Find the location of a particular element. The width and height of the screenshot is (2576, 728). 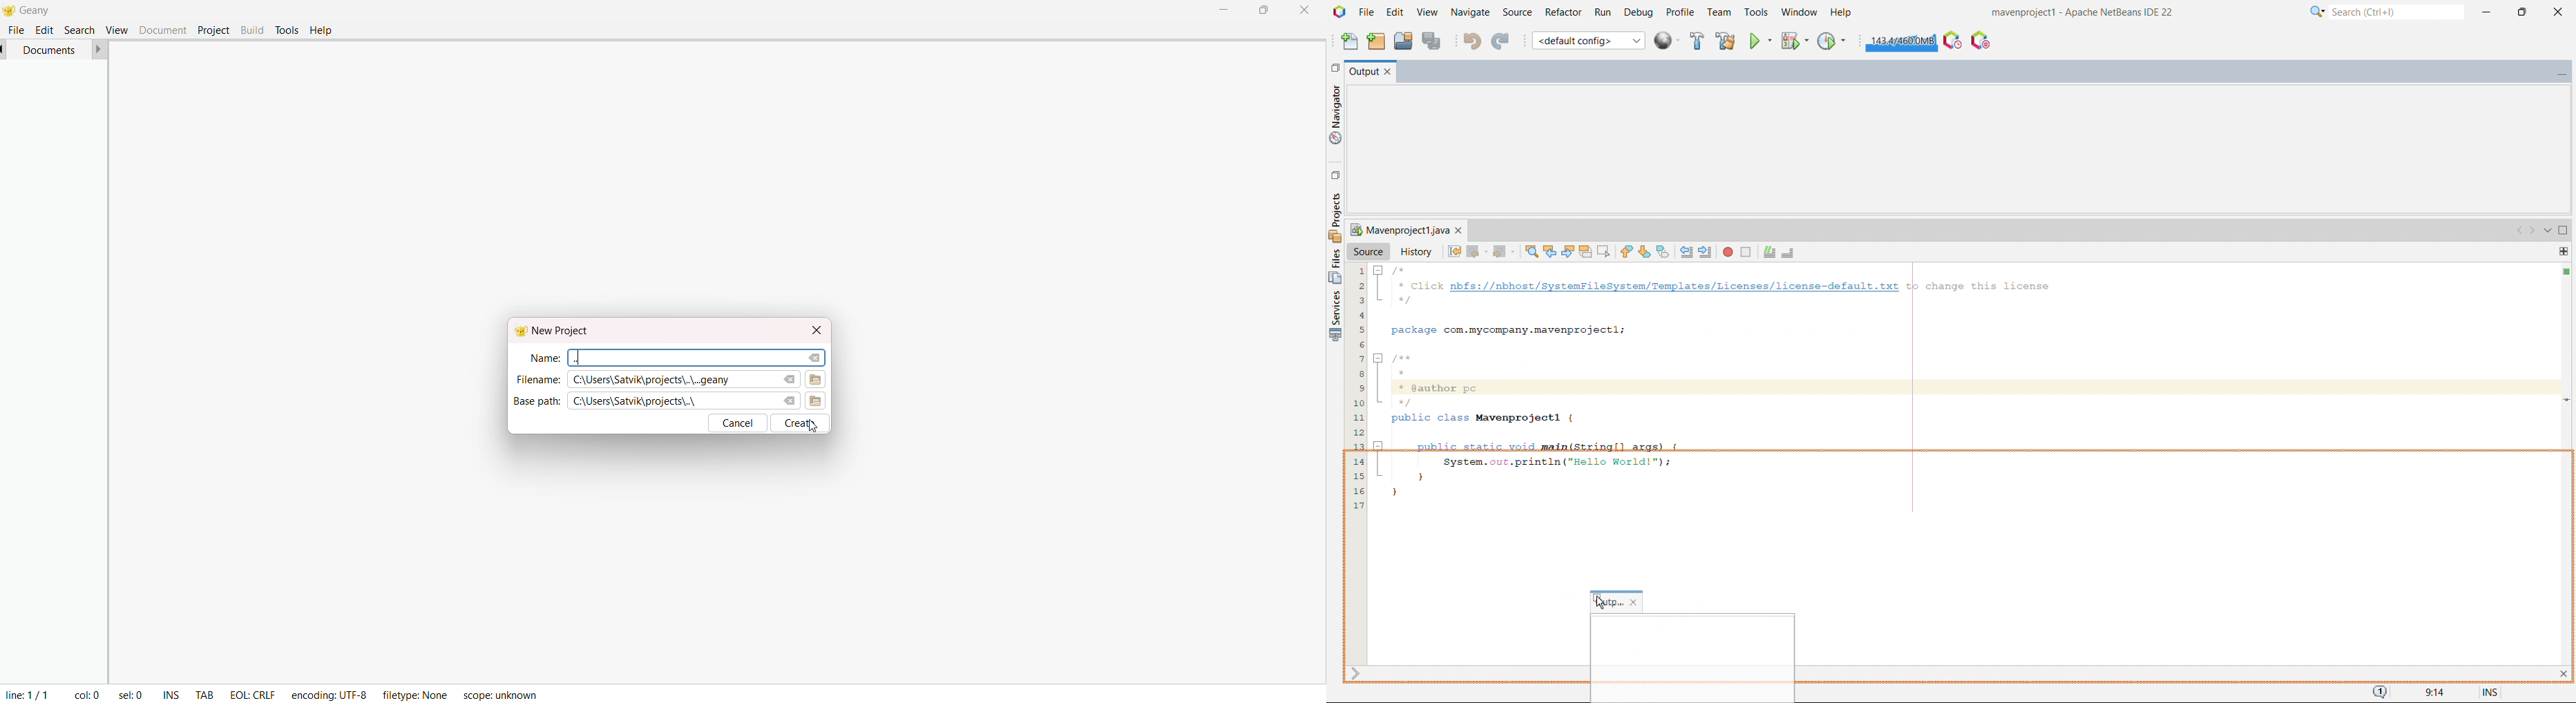

refactor is located at coordinates (1564, 12).